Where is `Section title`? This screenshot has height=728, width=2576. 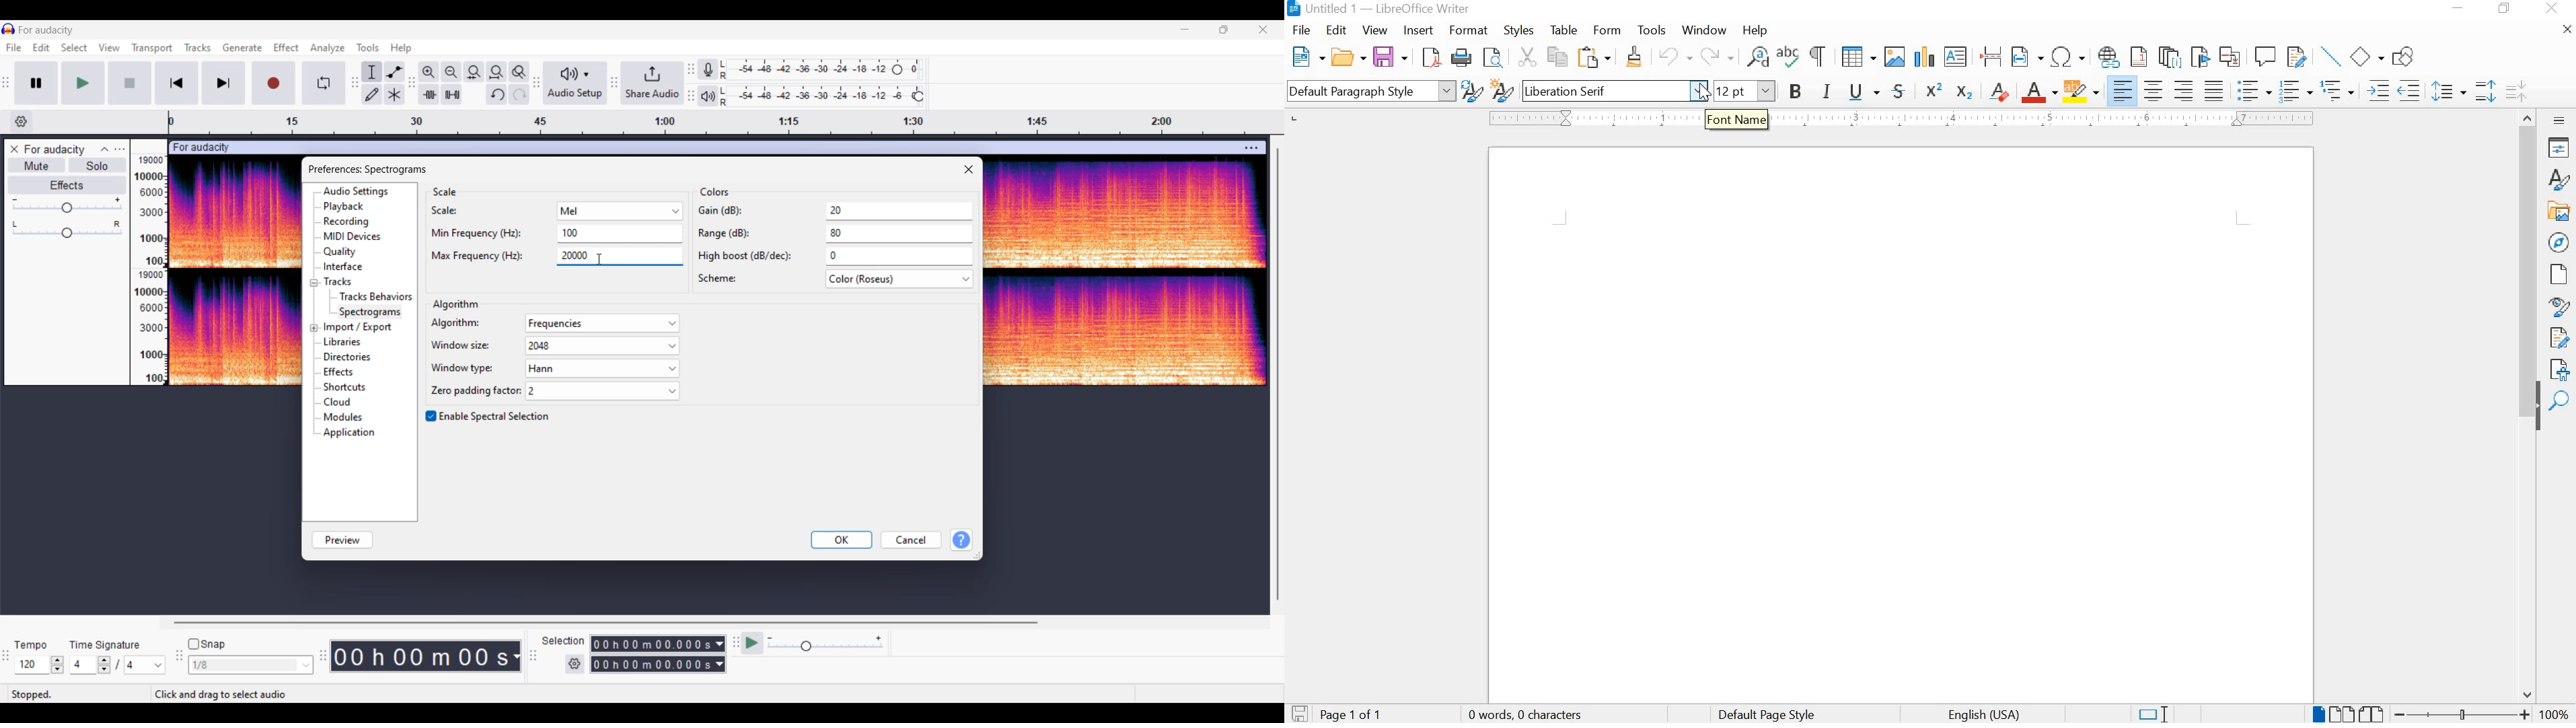
Section title is located at coordinates (446, 191).